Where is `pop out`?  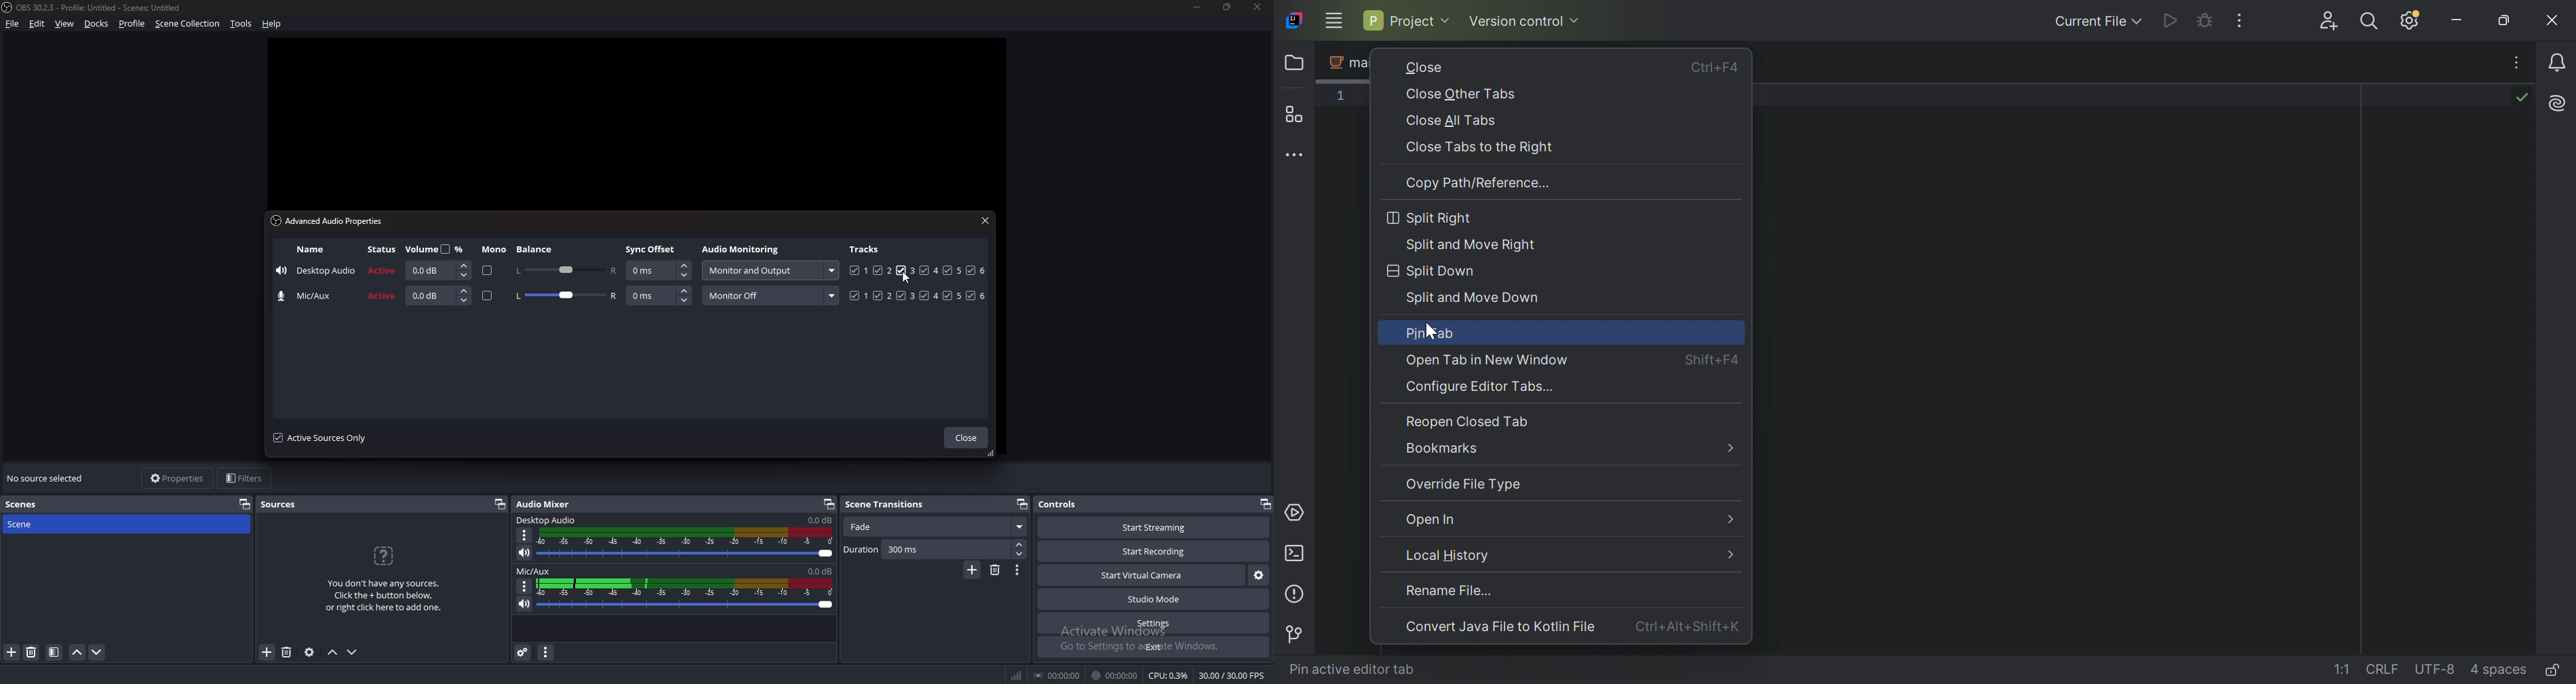 pop out is located at coordinates (500, 505).